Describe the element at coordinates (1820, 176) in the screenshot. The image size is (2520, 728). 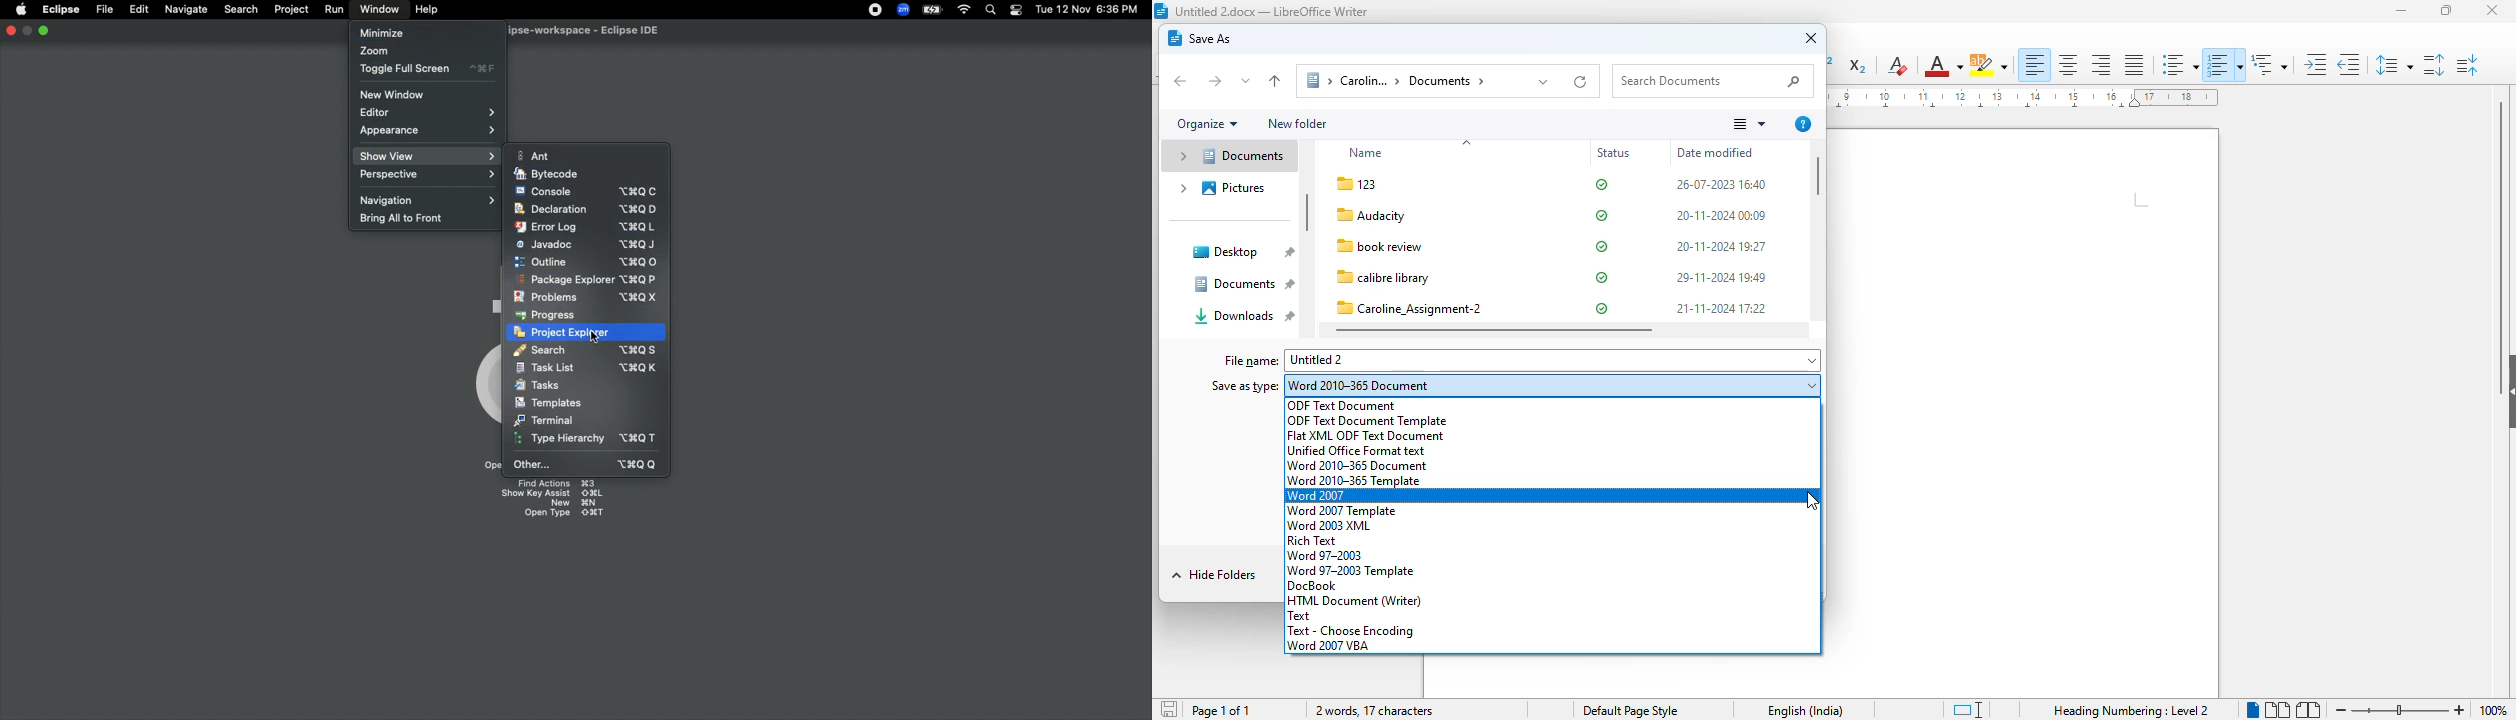
I see `vertical scroll bar` at that location.